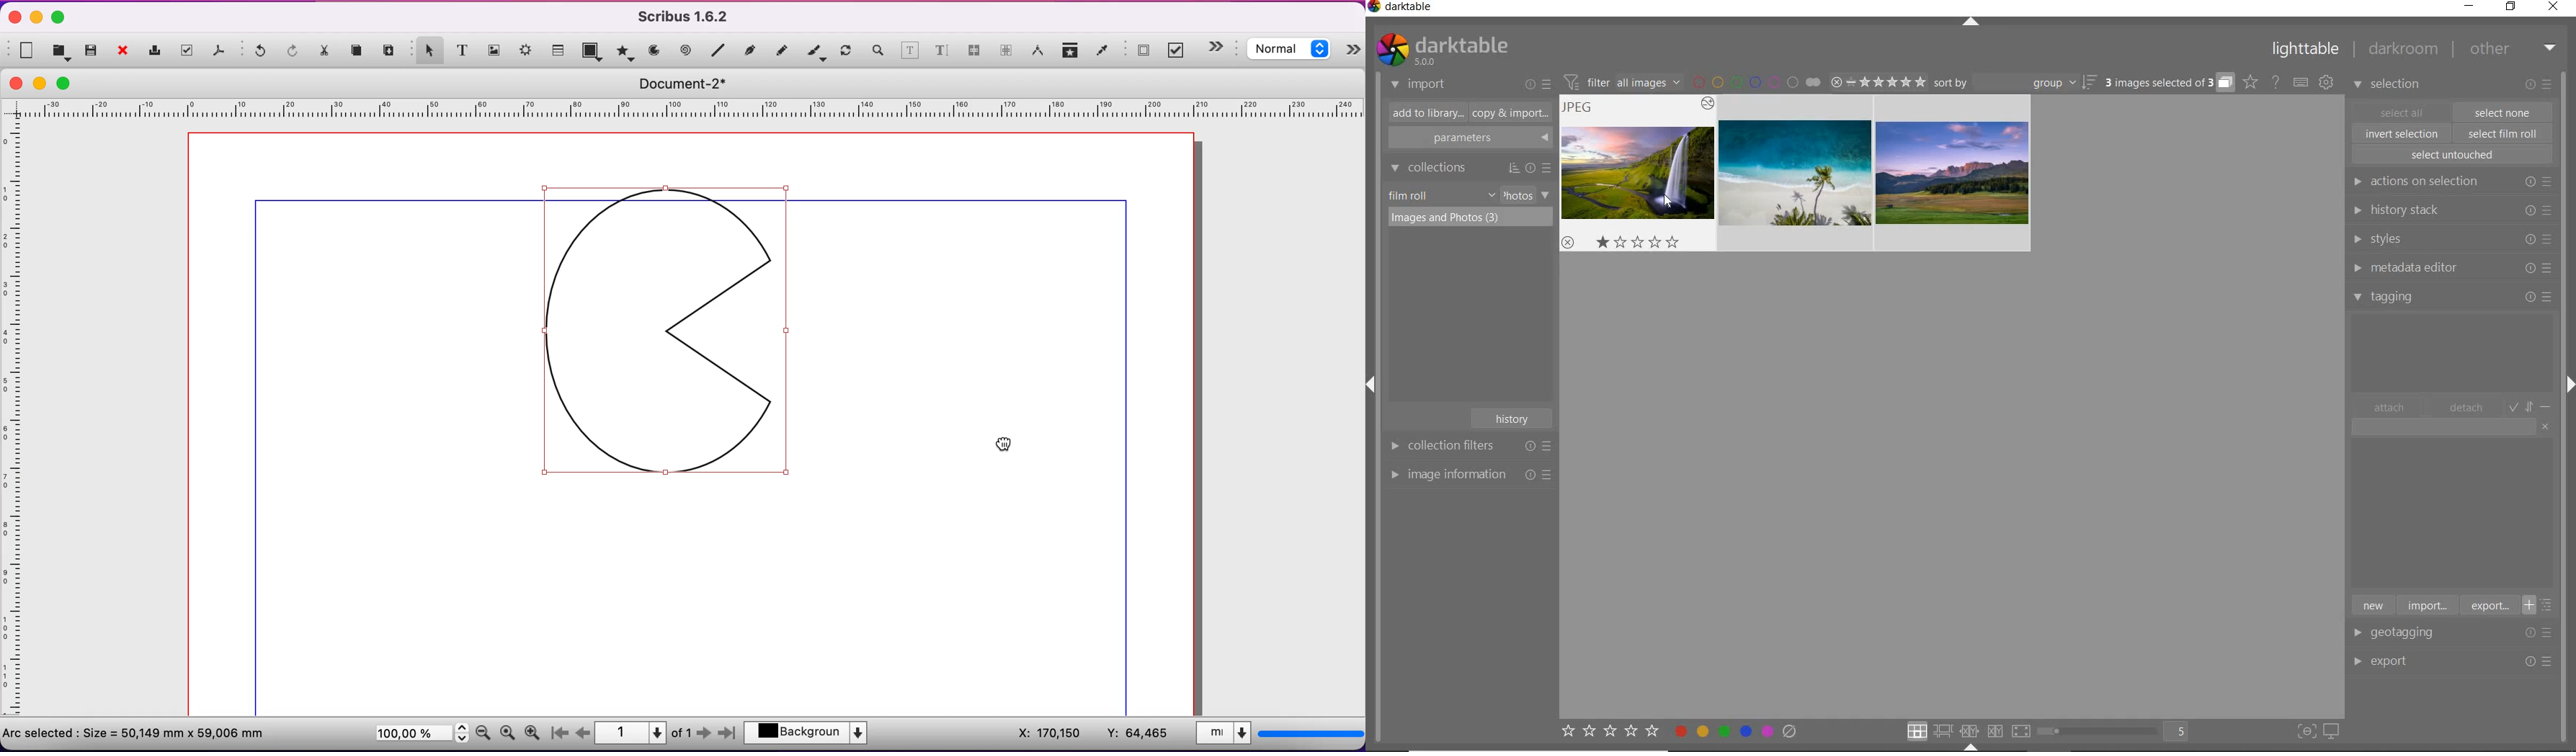 This screenshot has height=756, width=2576. I want to click on go to the last page, so click(726, 735).